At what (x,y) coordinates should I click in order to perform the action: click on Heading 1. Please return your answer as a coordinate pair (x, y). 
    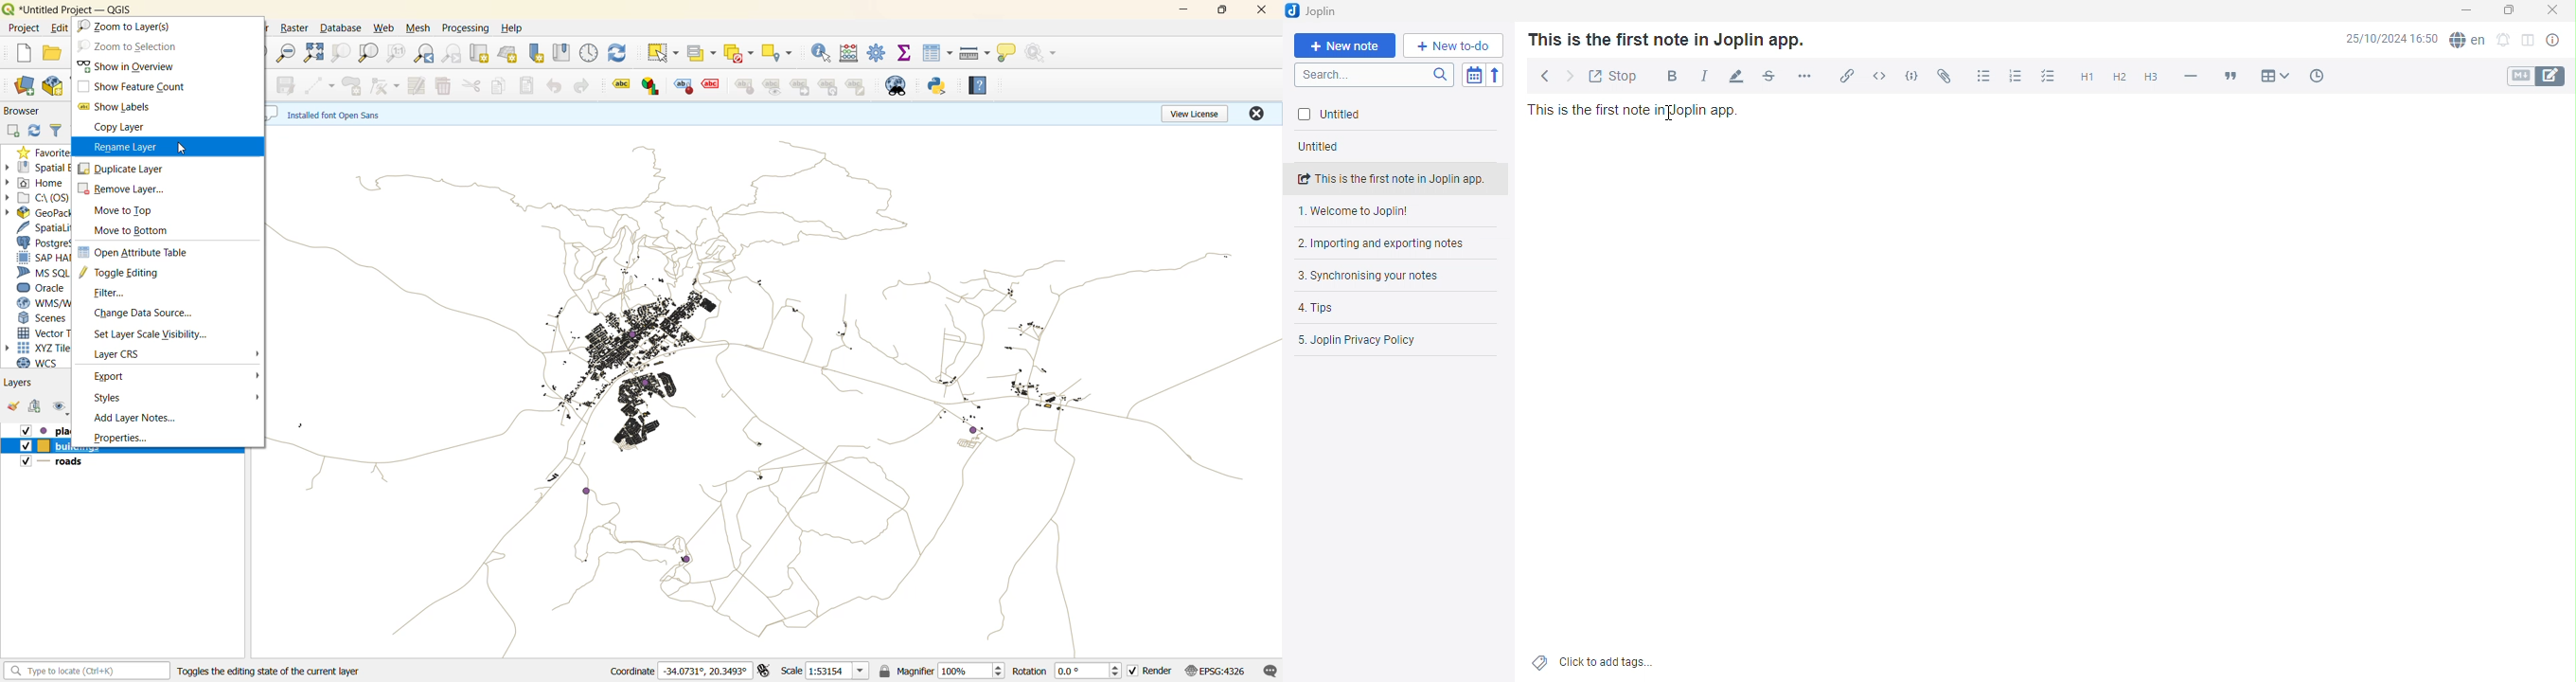
    Looking at the image, I should click on (2086, 78).